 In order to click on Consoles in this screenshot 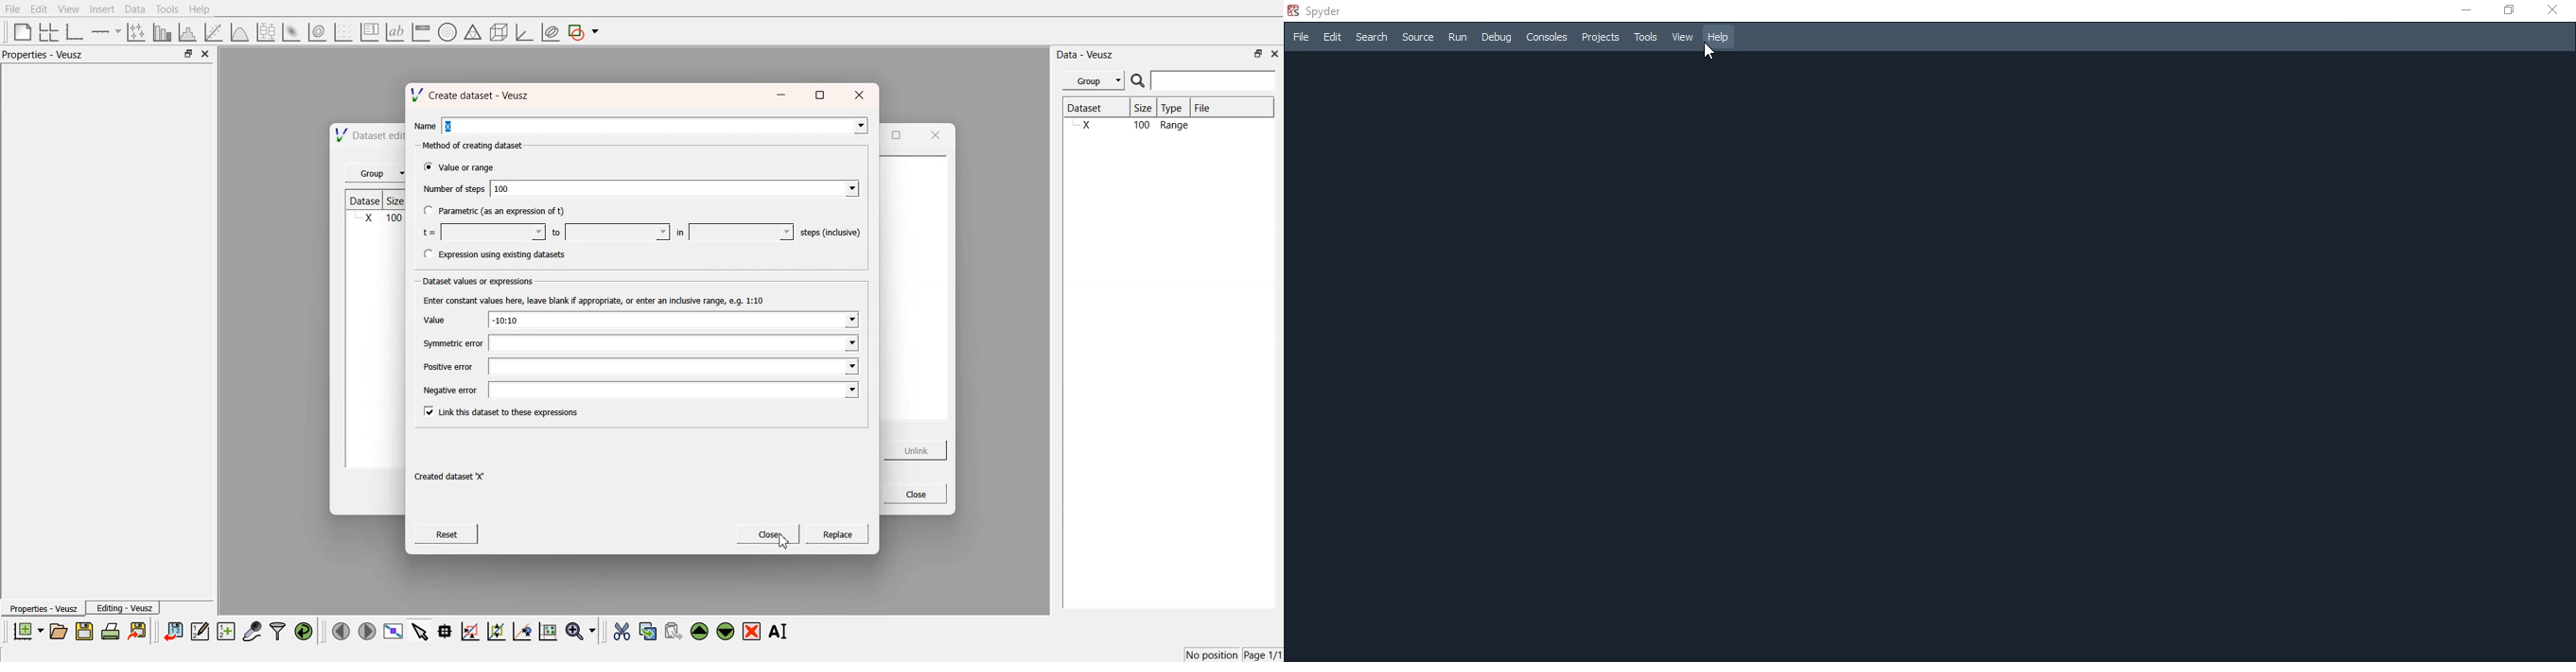, I will do `click(1547, 39)`.